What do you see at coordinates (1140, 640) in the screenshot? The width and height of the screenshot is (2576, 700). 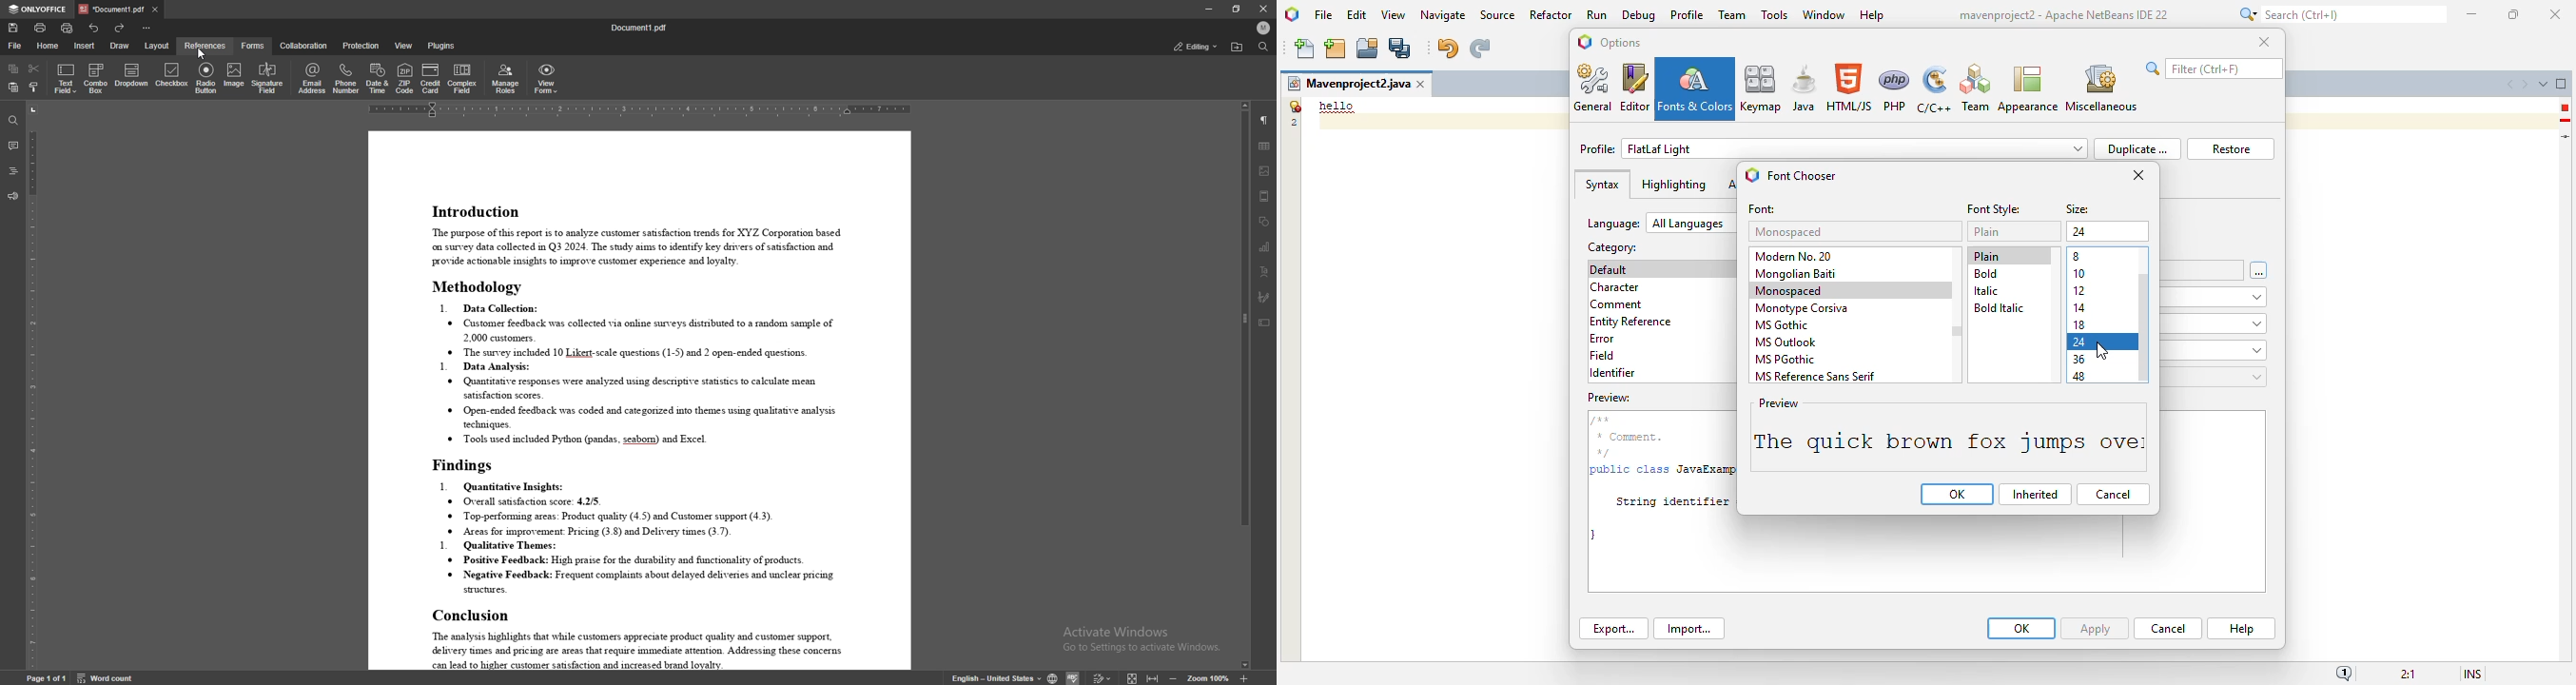 I see `Activate Windows
Go to Settings to activate Windows.` at bounding box center [1140, 640].